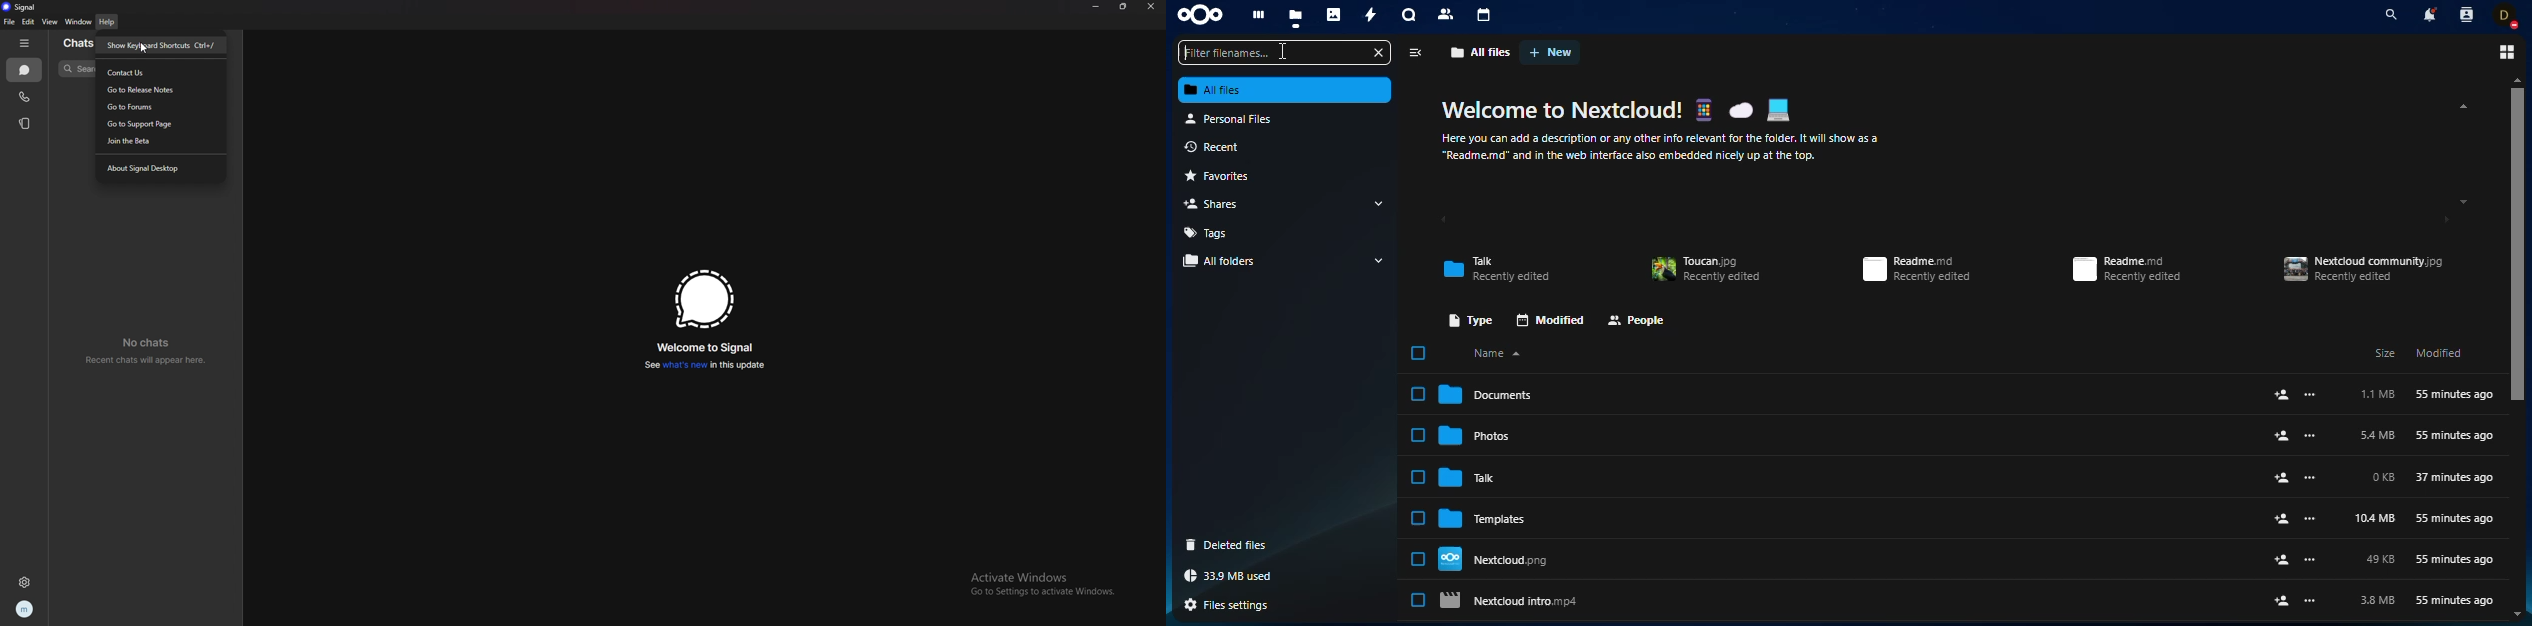 The image size is (2548, 644). What do you see at coordinates (1286, 90) in the screenshot?
I see `all files` at bounding box center [1286, 90].